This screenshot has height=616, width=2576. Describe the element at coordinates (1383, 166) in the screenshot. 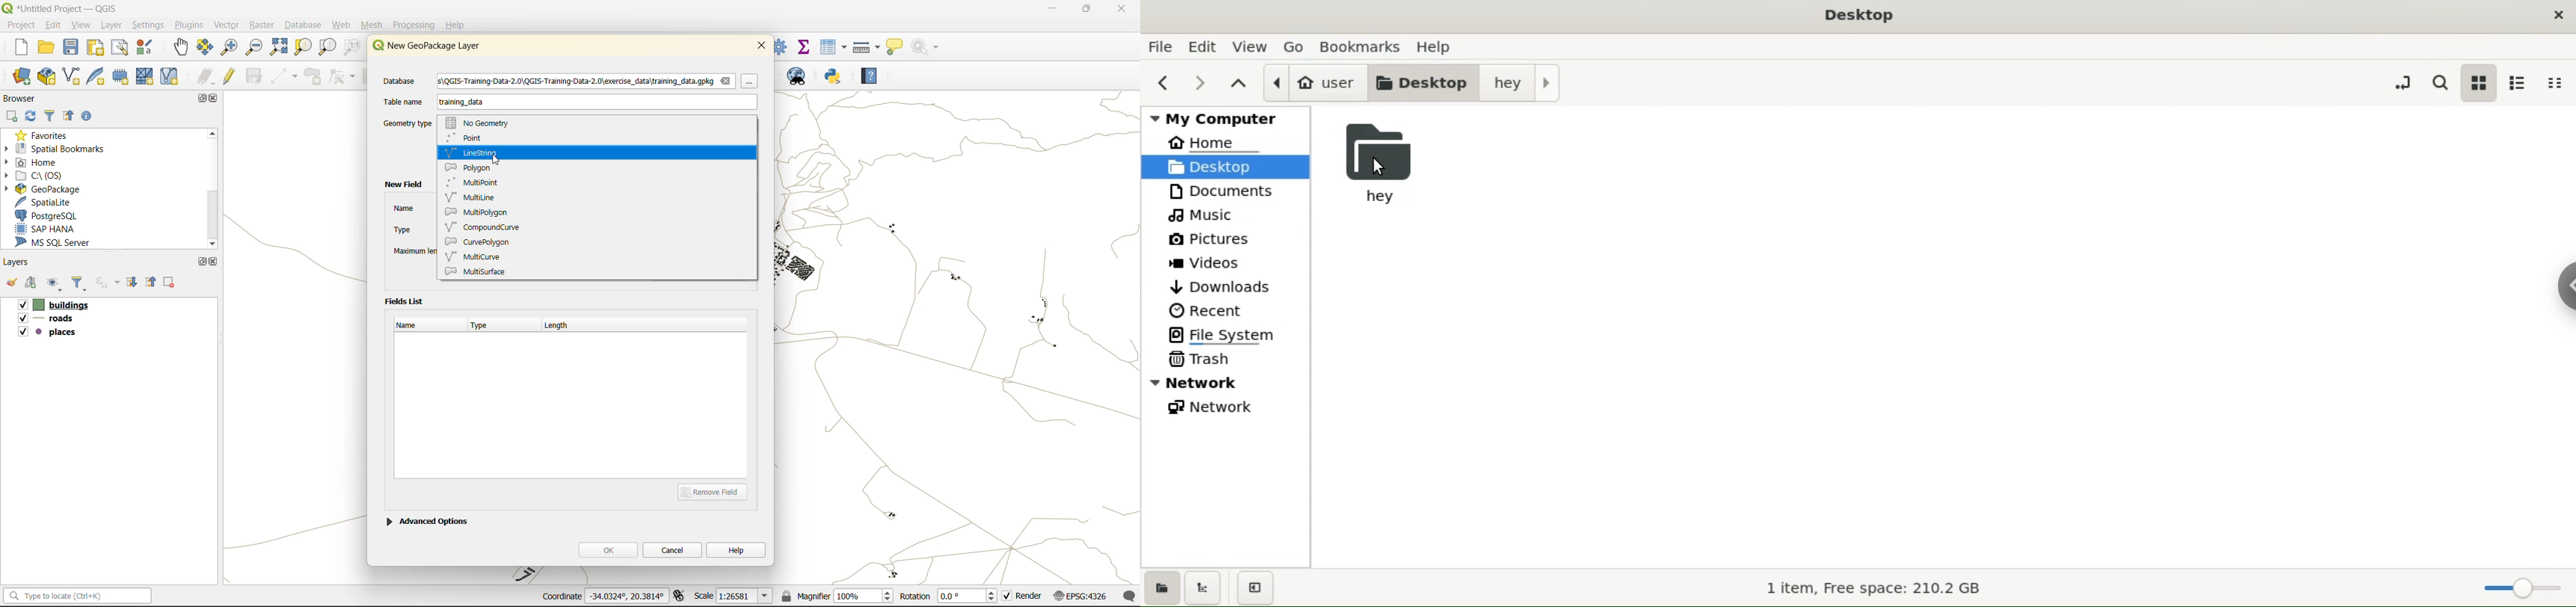

I see `hey` at that location.